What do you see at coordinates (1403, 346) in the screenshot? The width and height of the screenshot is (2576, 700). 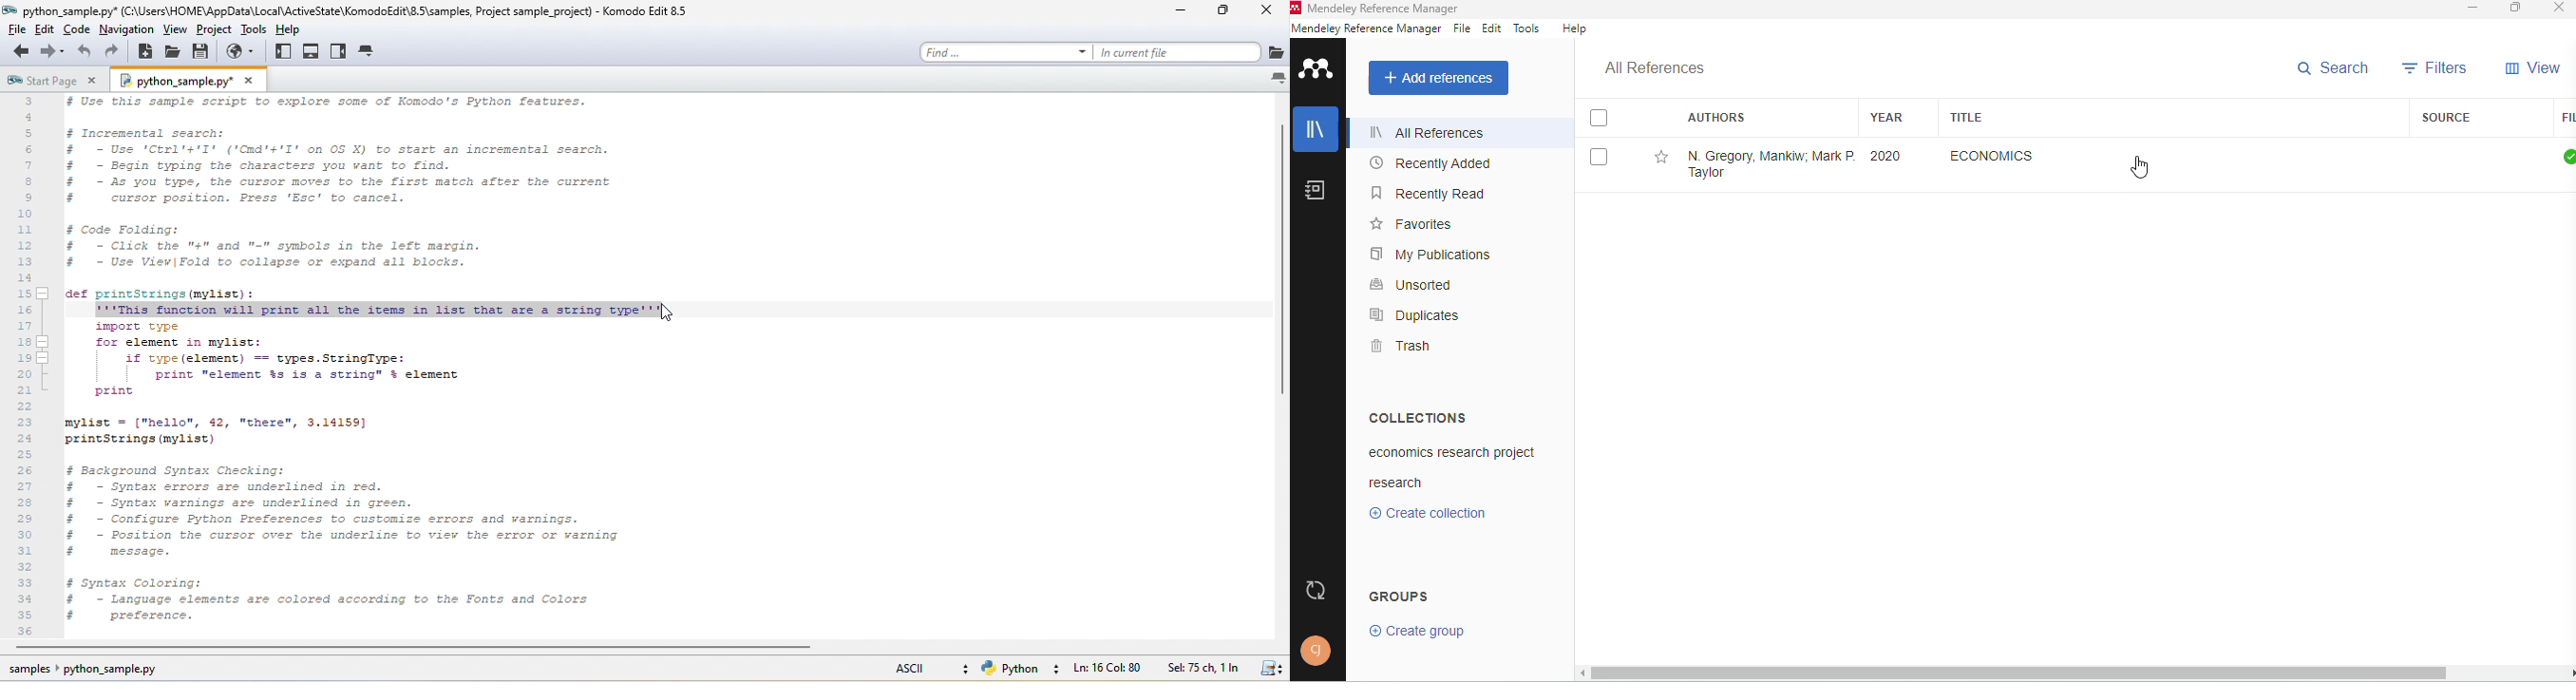 I see `trash` at bounding box center [1403, 346].